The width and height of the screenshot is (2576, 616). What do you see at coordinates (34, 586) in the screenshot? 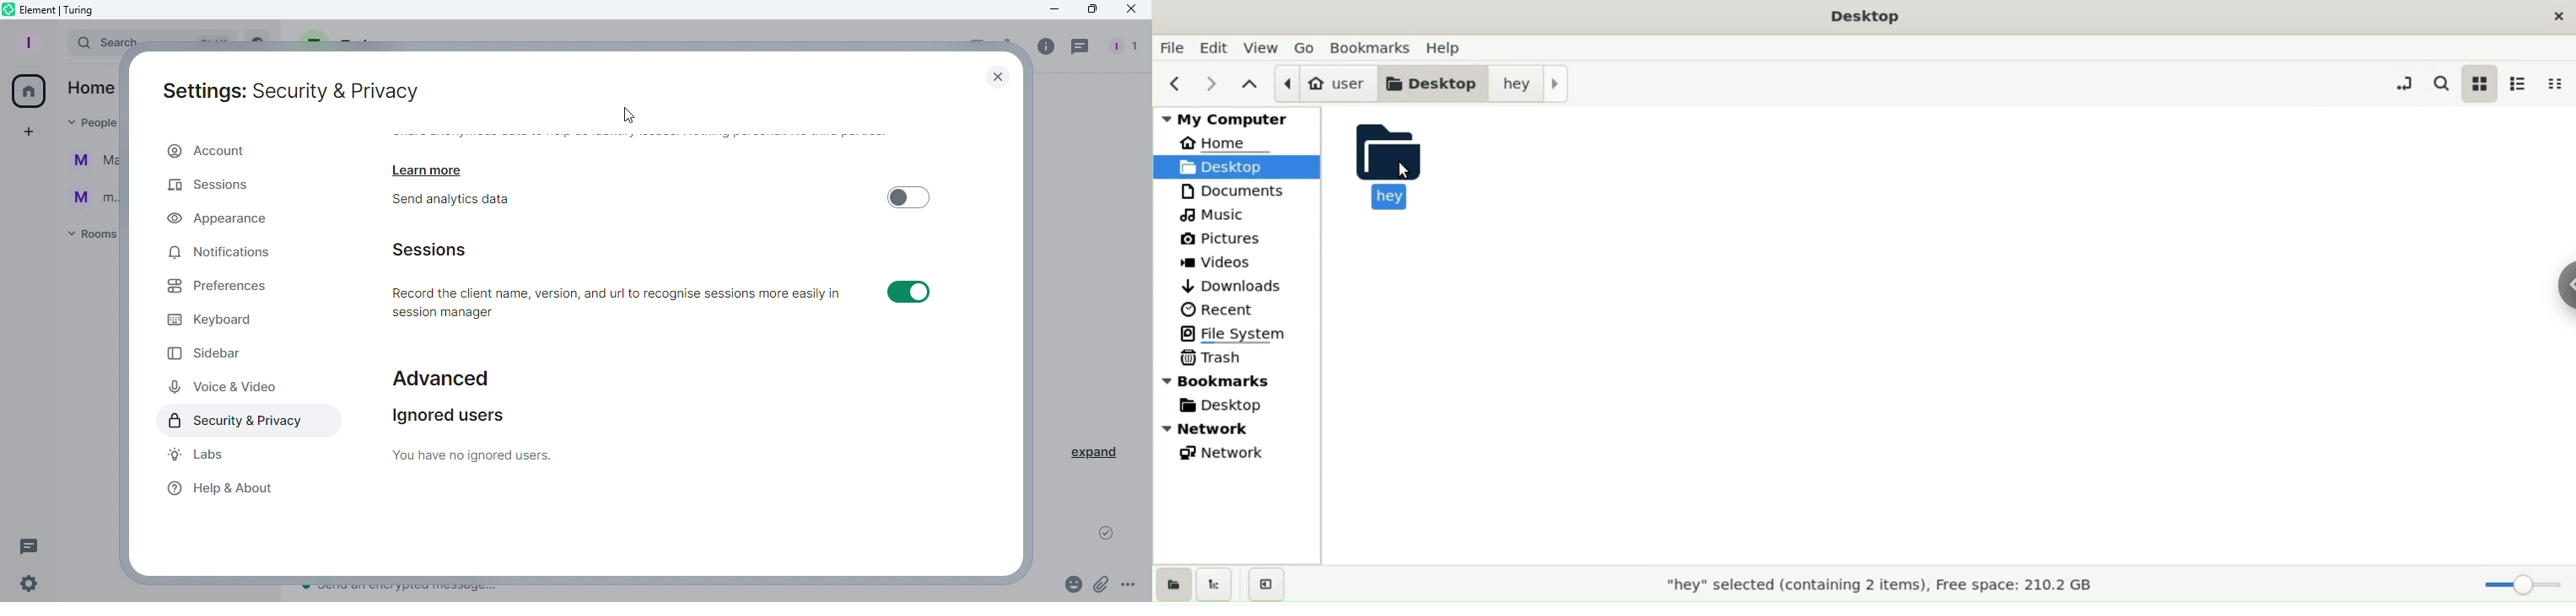
I see `Settings` at bounding box center [34, 586].